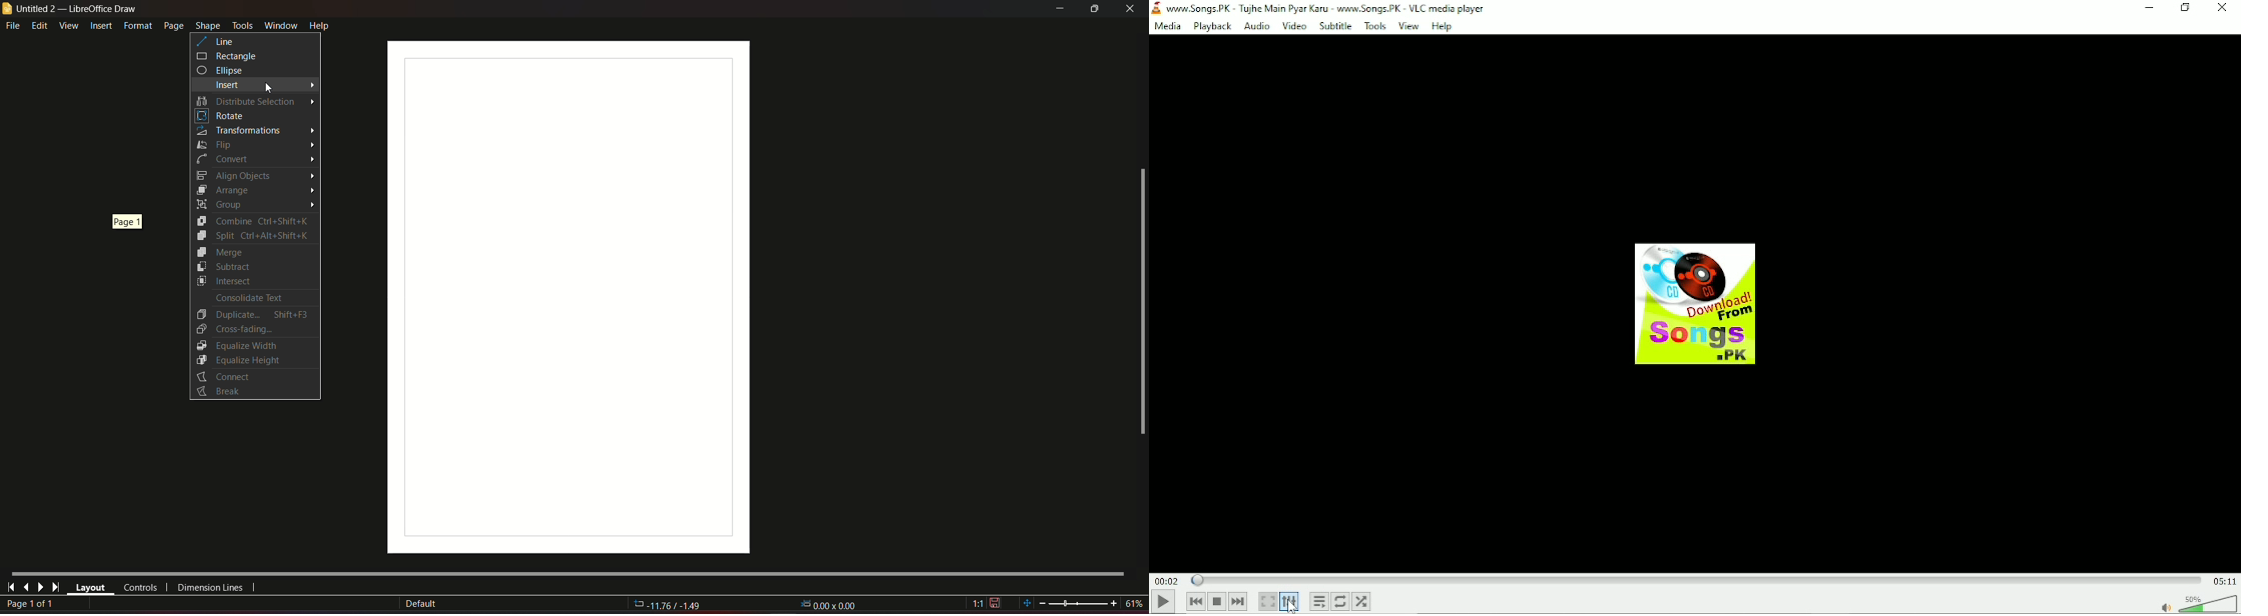 The image size is (2268, 616). What do you see at coordinates (172, 26) in the screenshot?
I see `page` at bounding box center [172, 26].